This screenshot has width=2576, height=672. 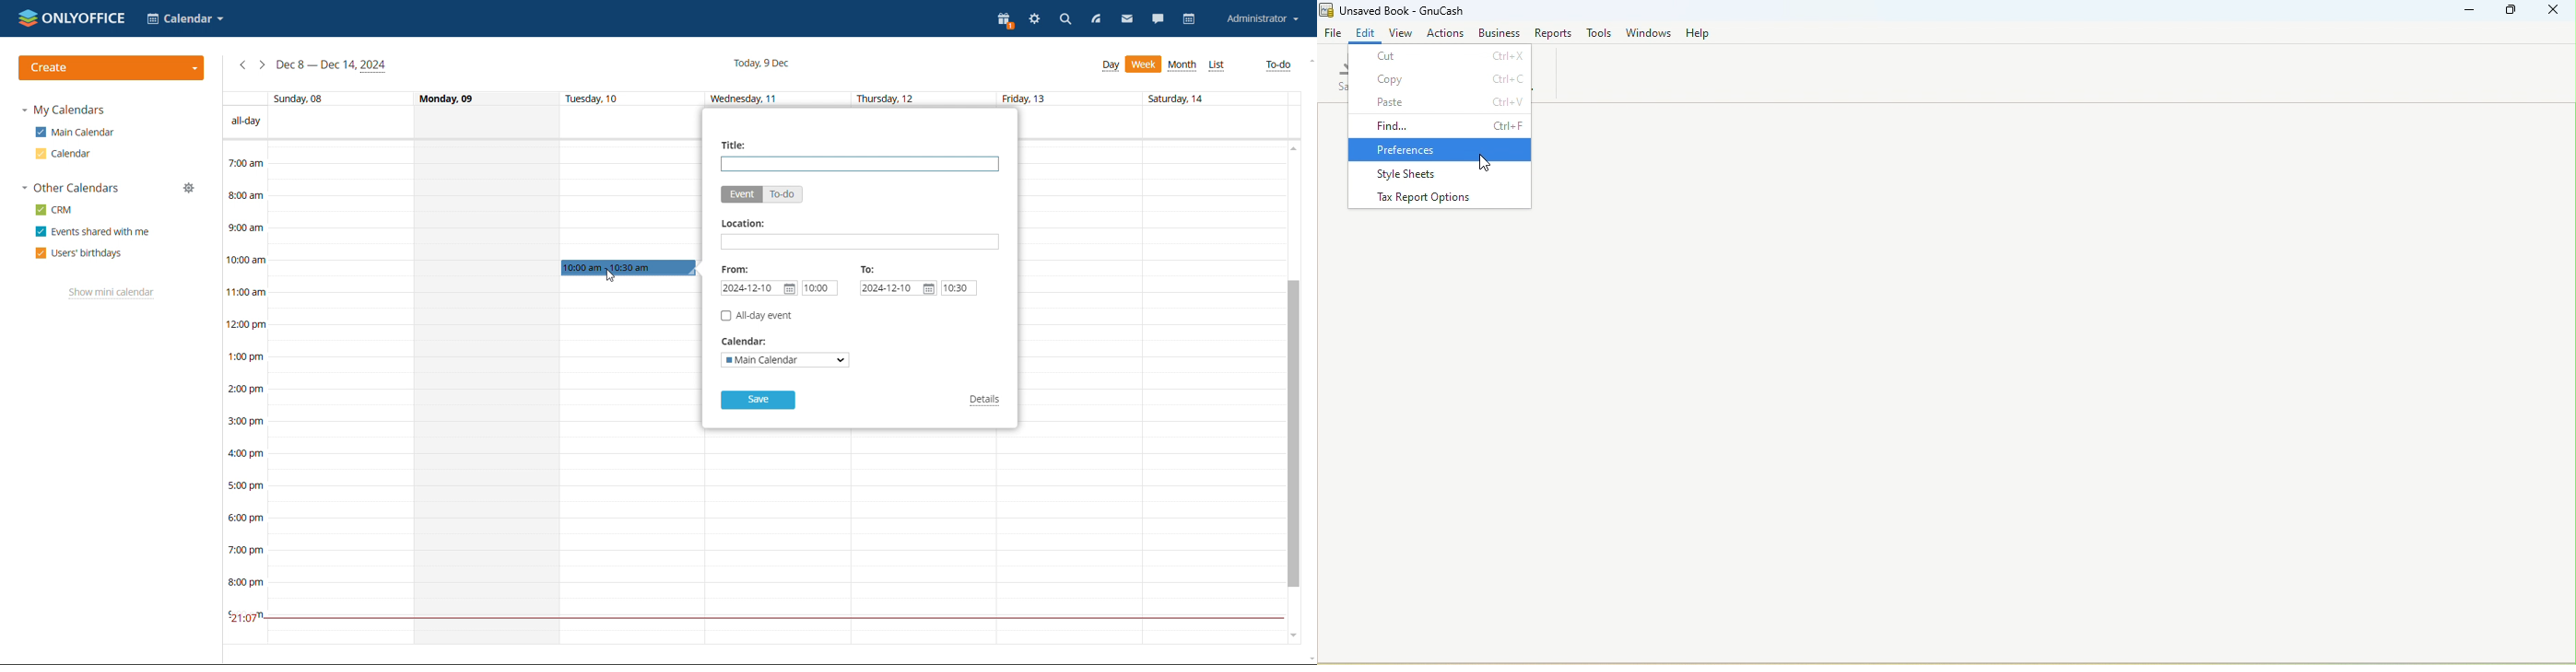 I want to click on Help, so click(x=1701, y=33).